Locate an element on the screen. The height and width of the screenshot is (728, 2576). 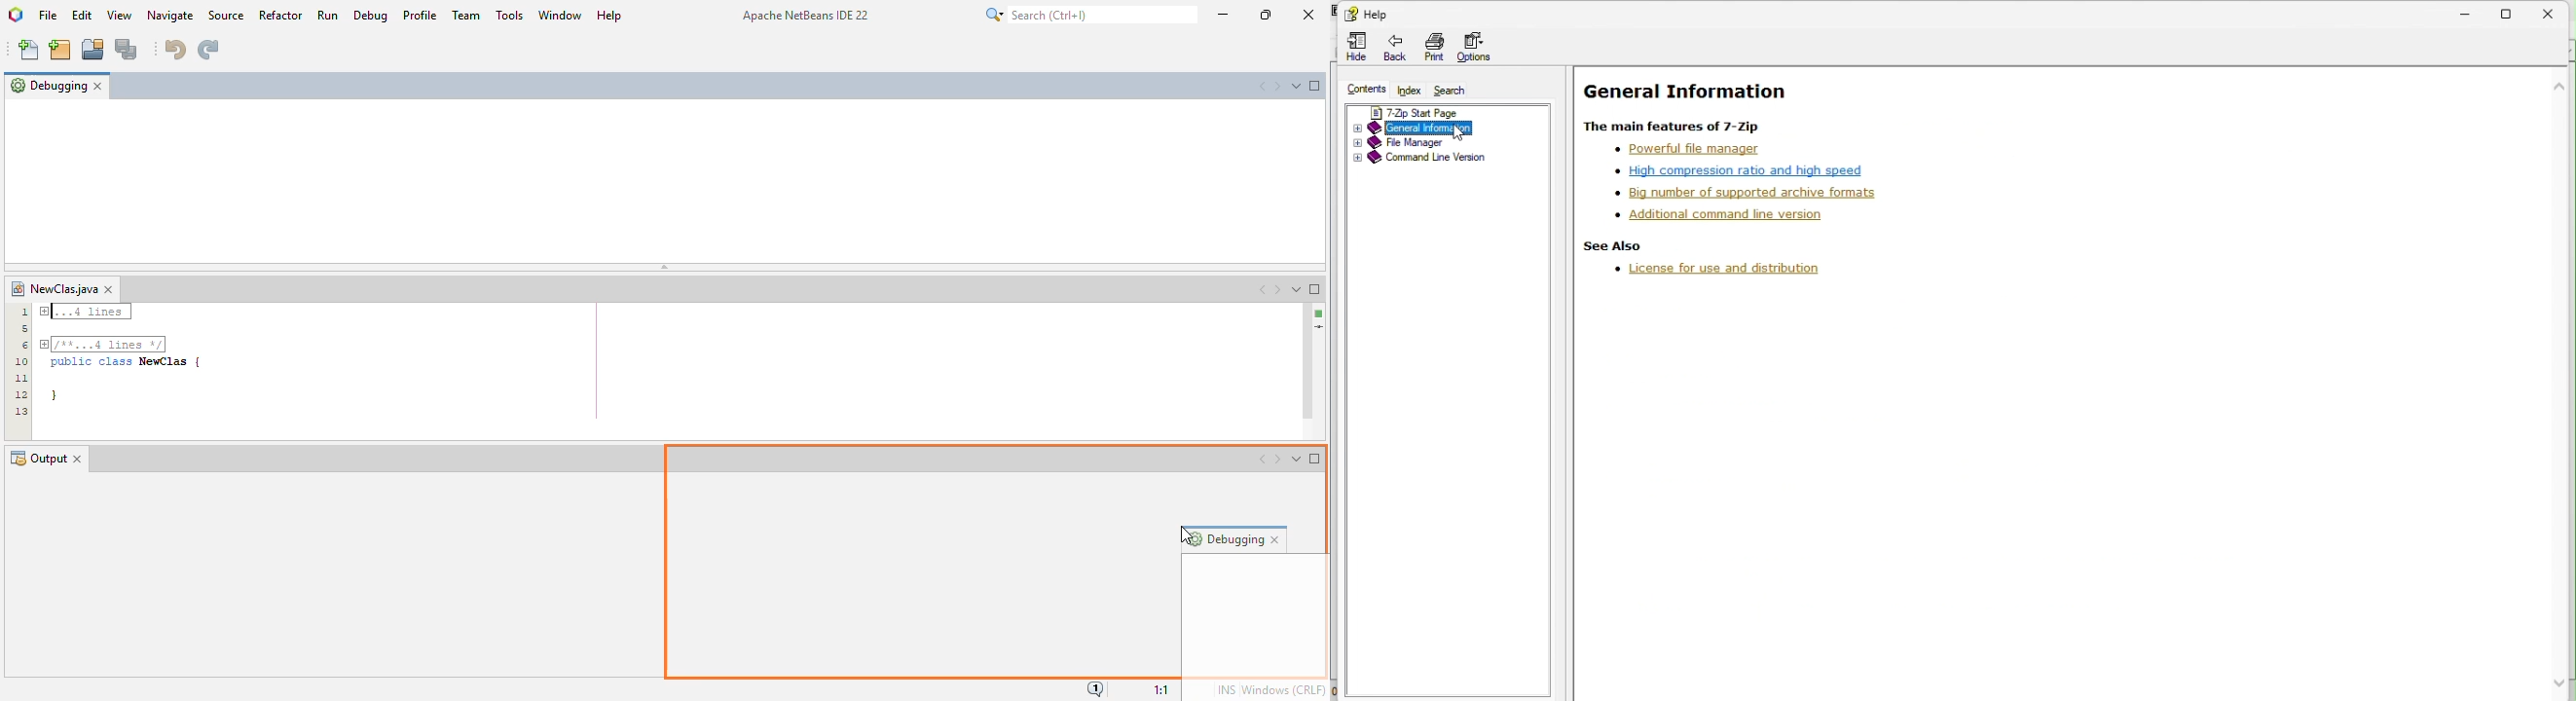
scroll documents right is located at coordinates (1277, 290).